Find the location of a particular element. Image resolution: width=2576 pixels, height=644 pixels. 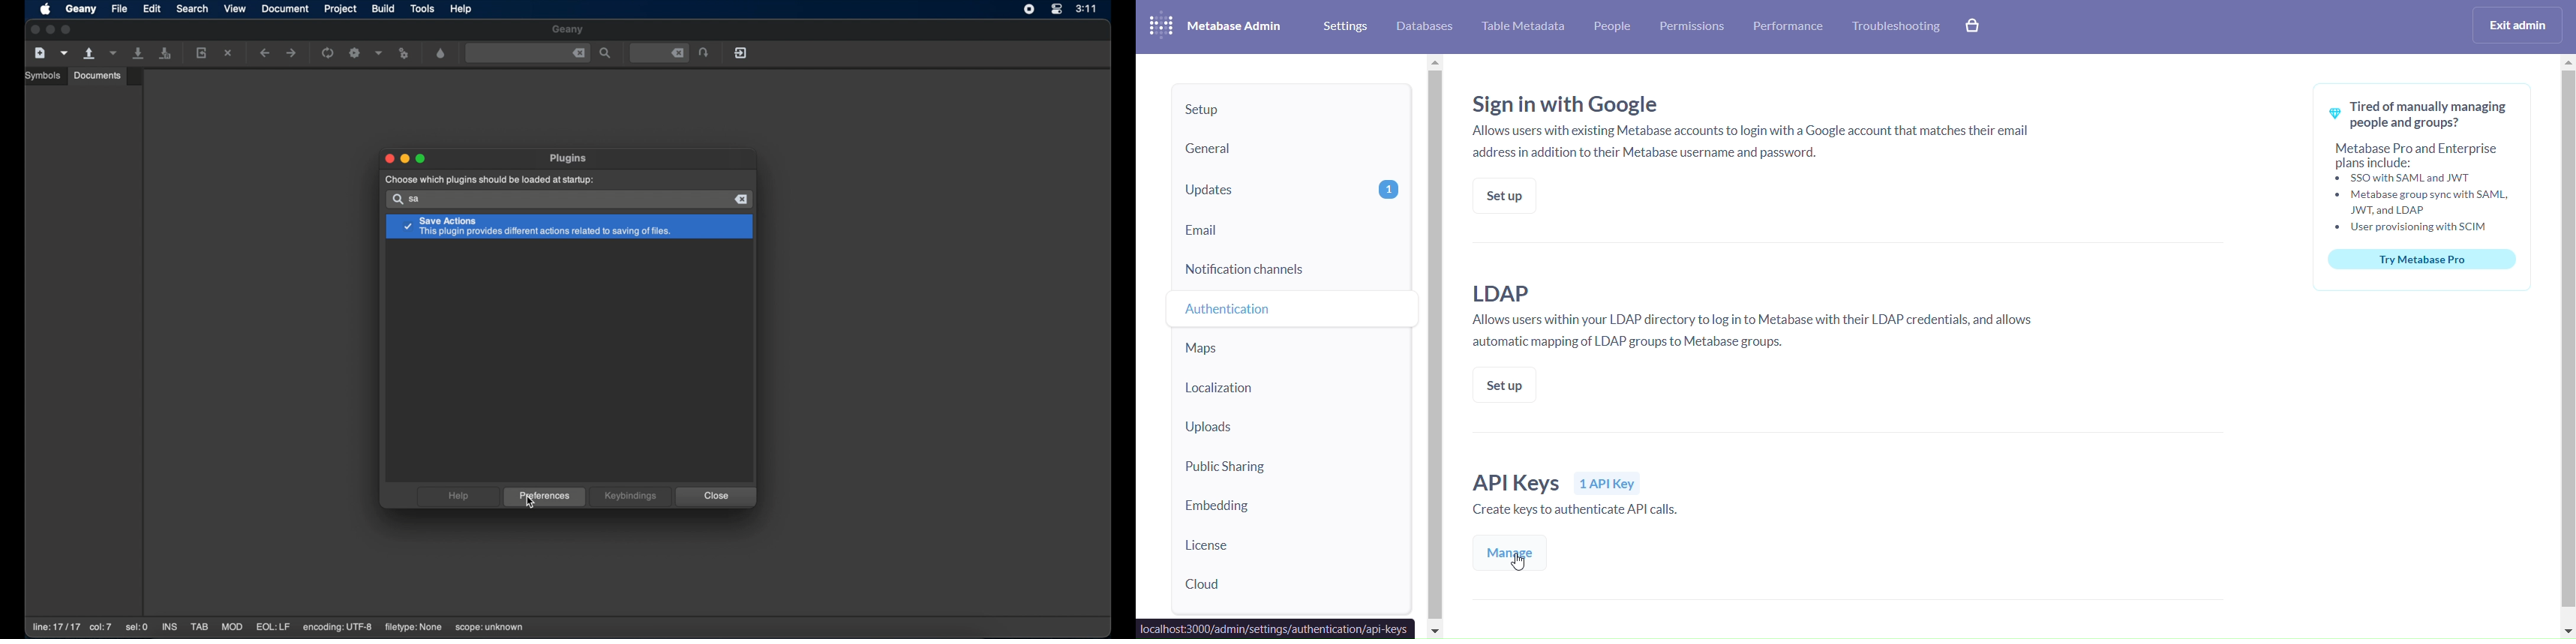

permissions is located at coordinates (1692, 28).